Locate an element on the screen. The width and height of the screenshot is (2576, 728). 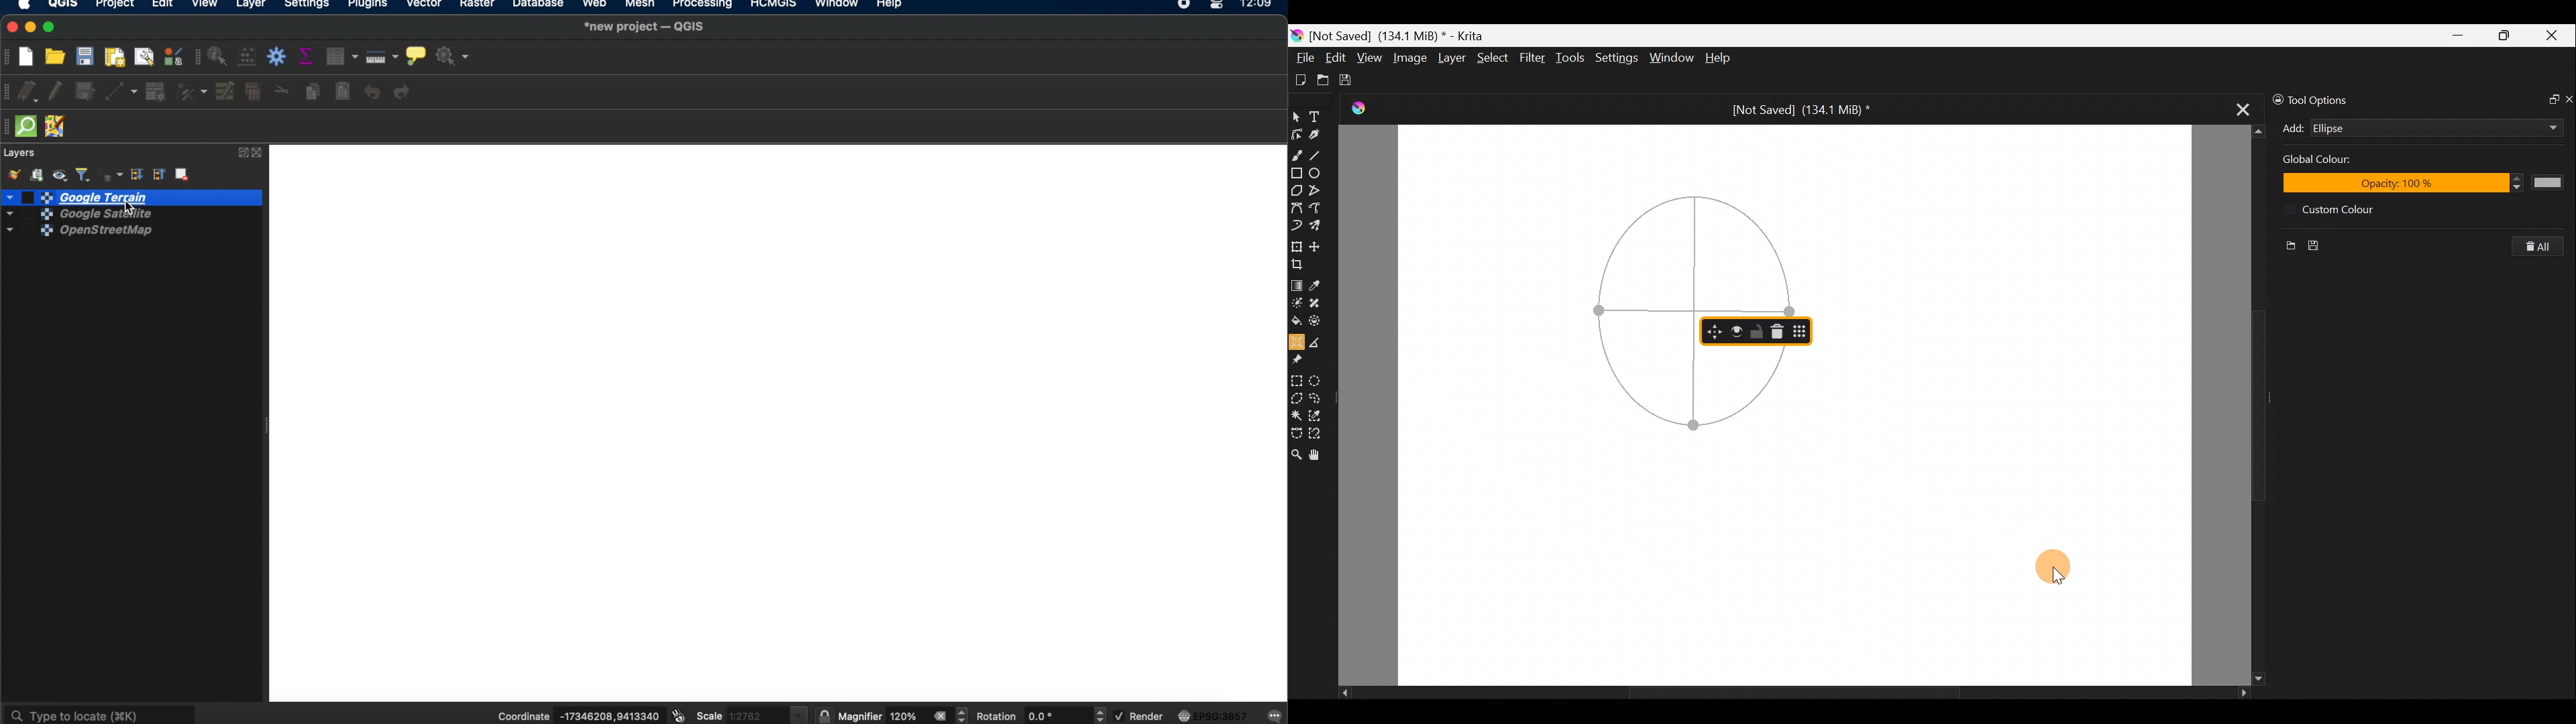
Delete is located at coordinates (1780, 330).